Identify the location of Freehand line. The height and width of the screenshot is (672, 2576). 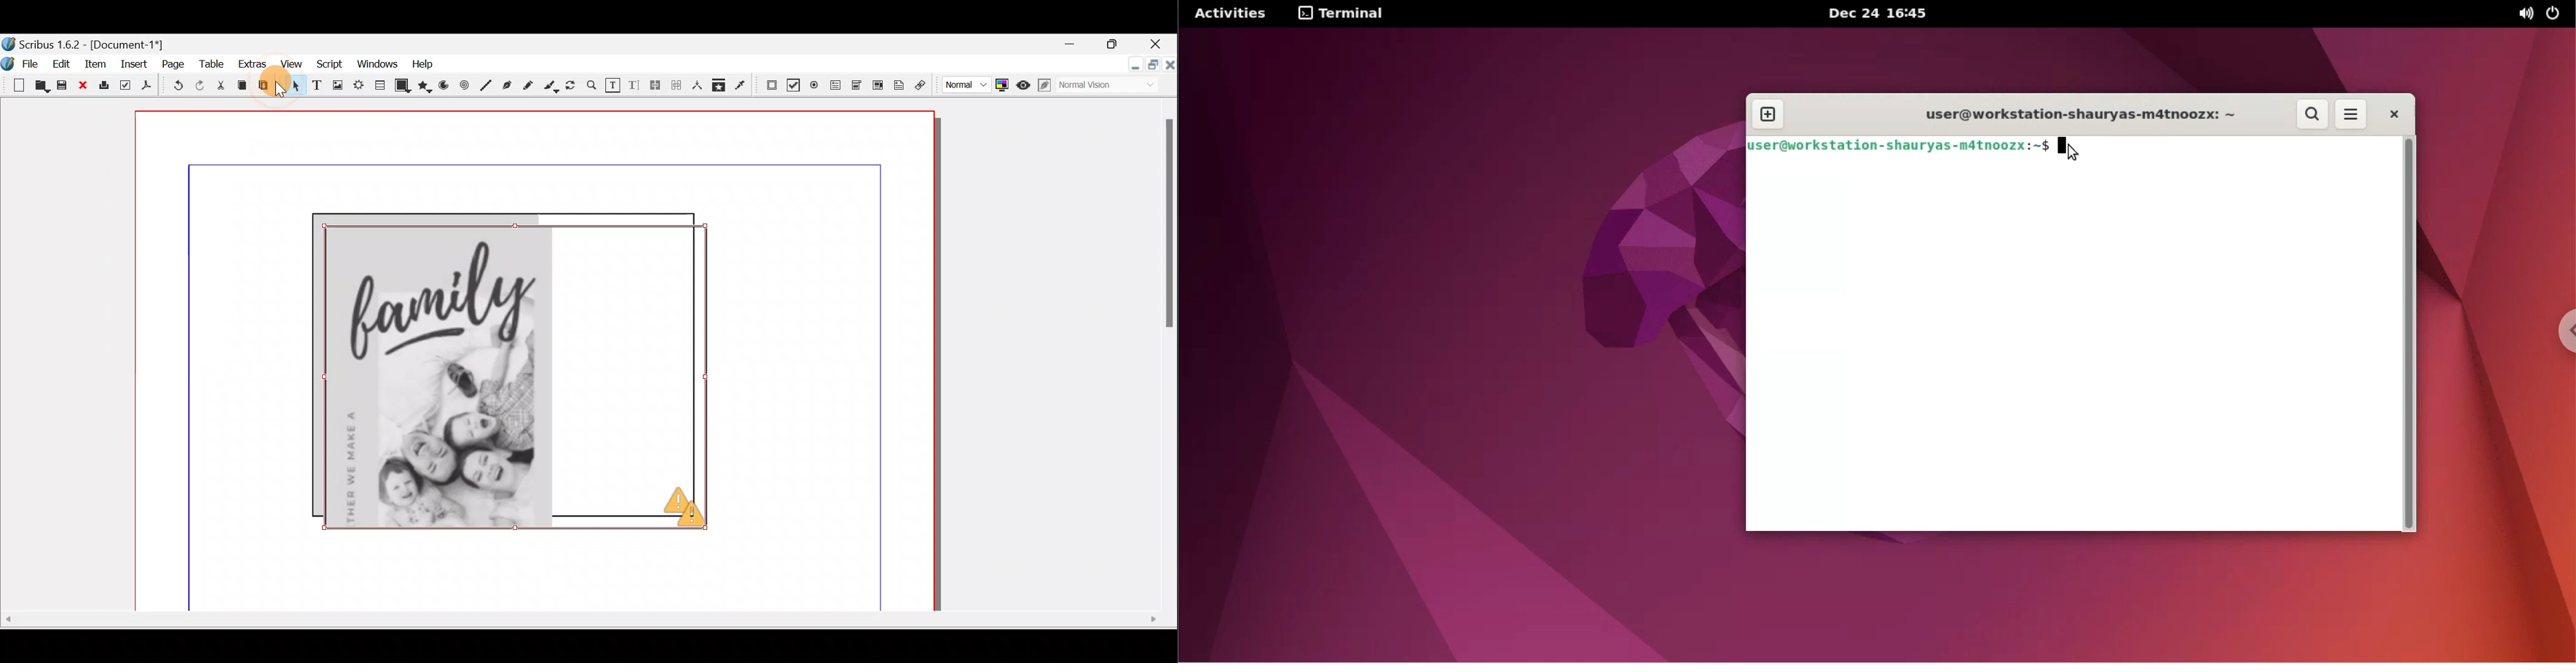
(531, 85).